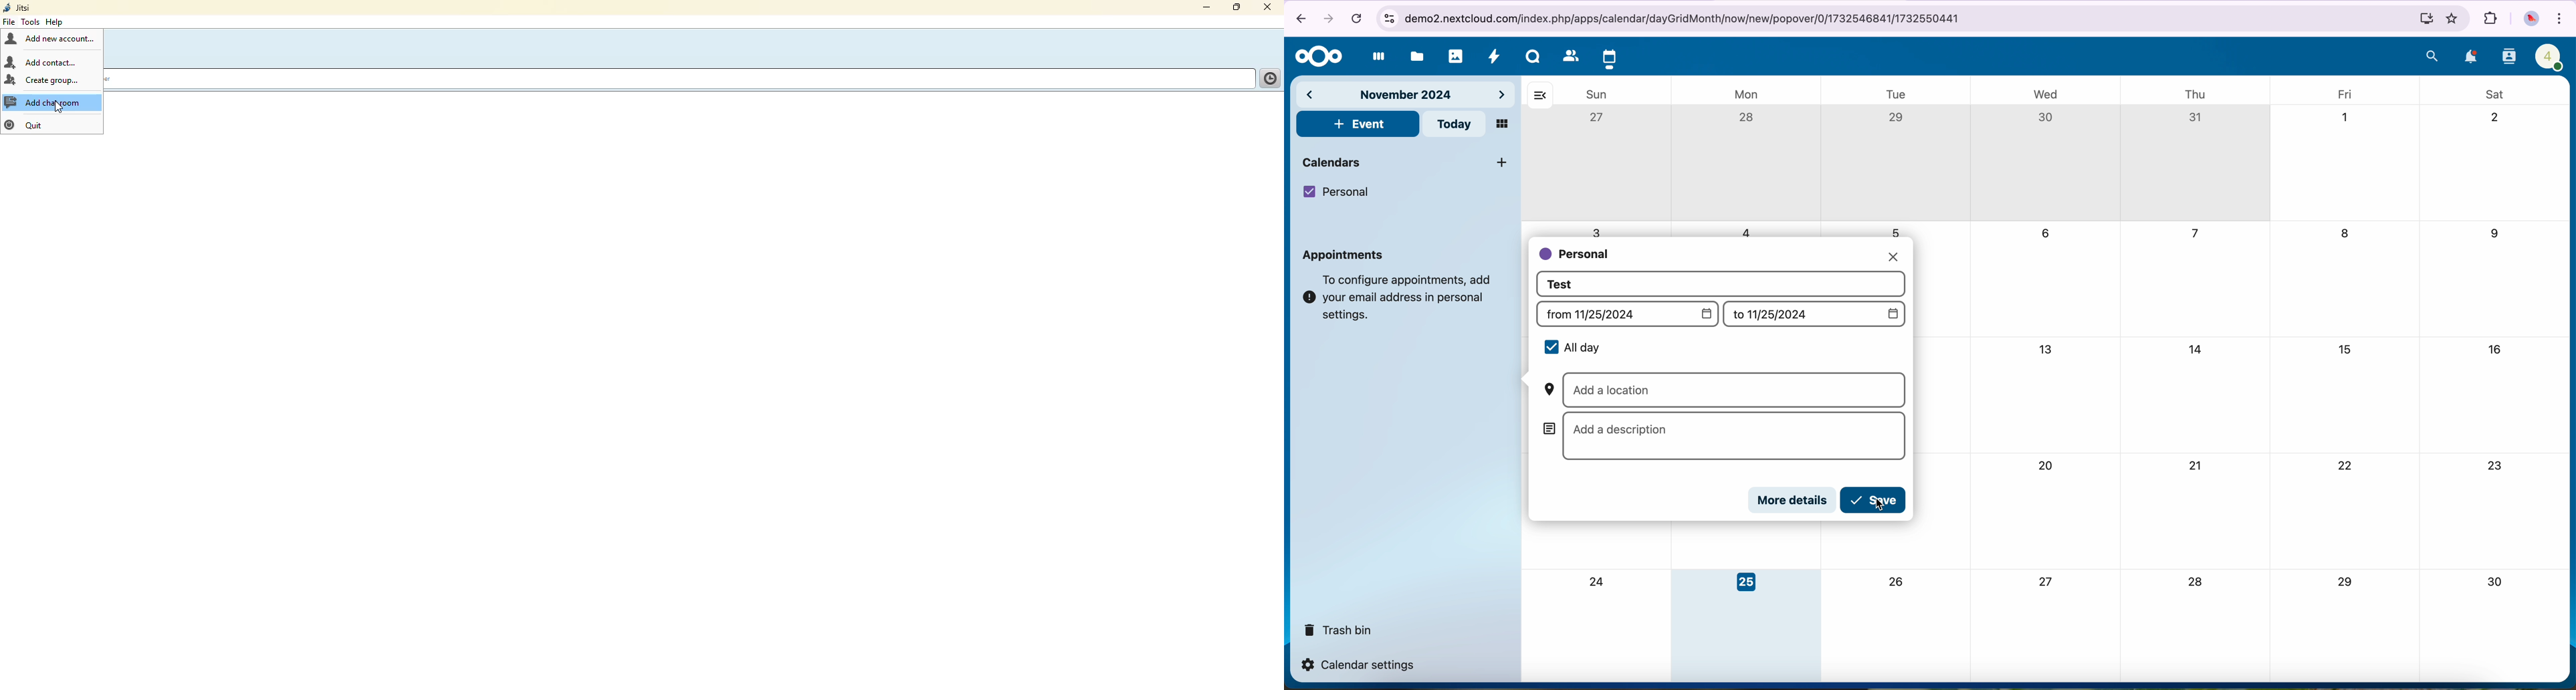 Image resolution: width=2576 pixels, height=700 pixels. What do you see at coordinates (1388, 19) in the screenshot?
I see `controls` at bounding box center [1388, 19].